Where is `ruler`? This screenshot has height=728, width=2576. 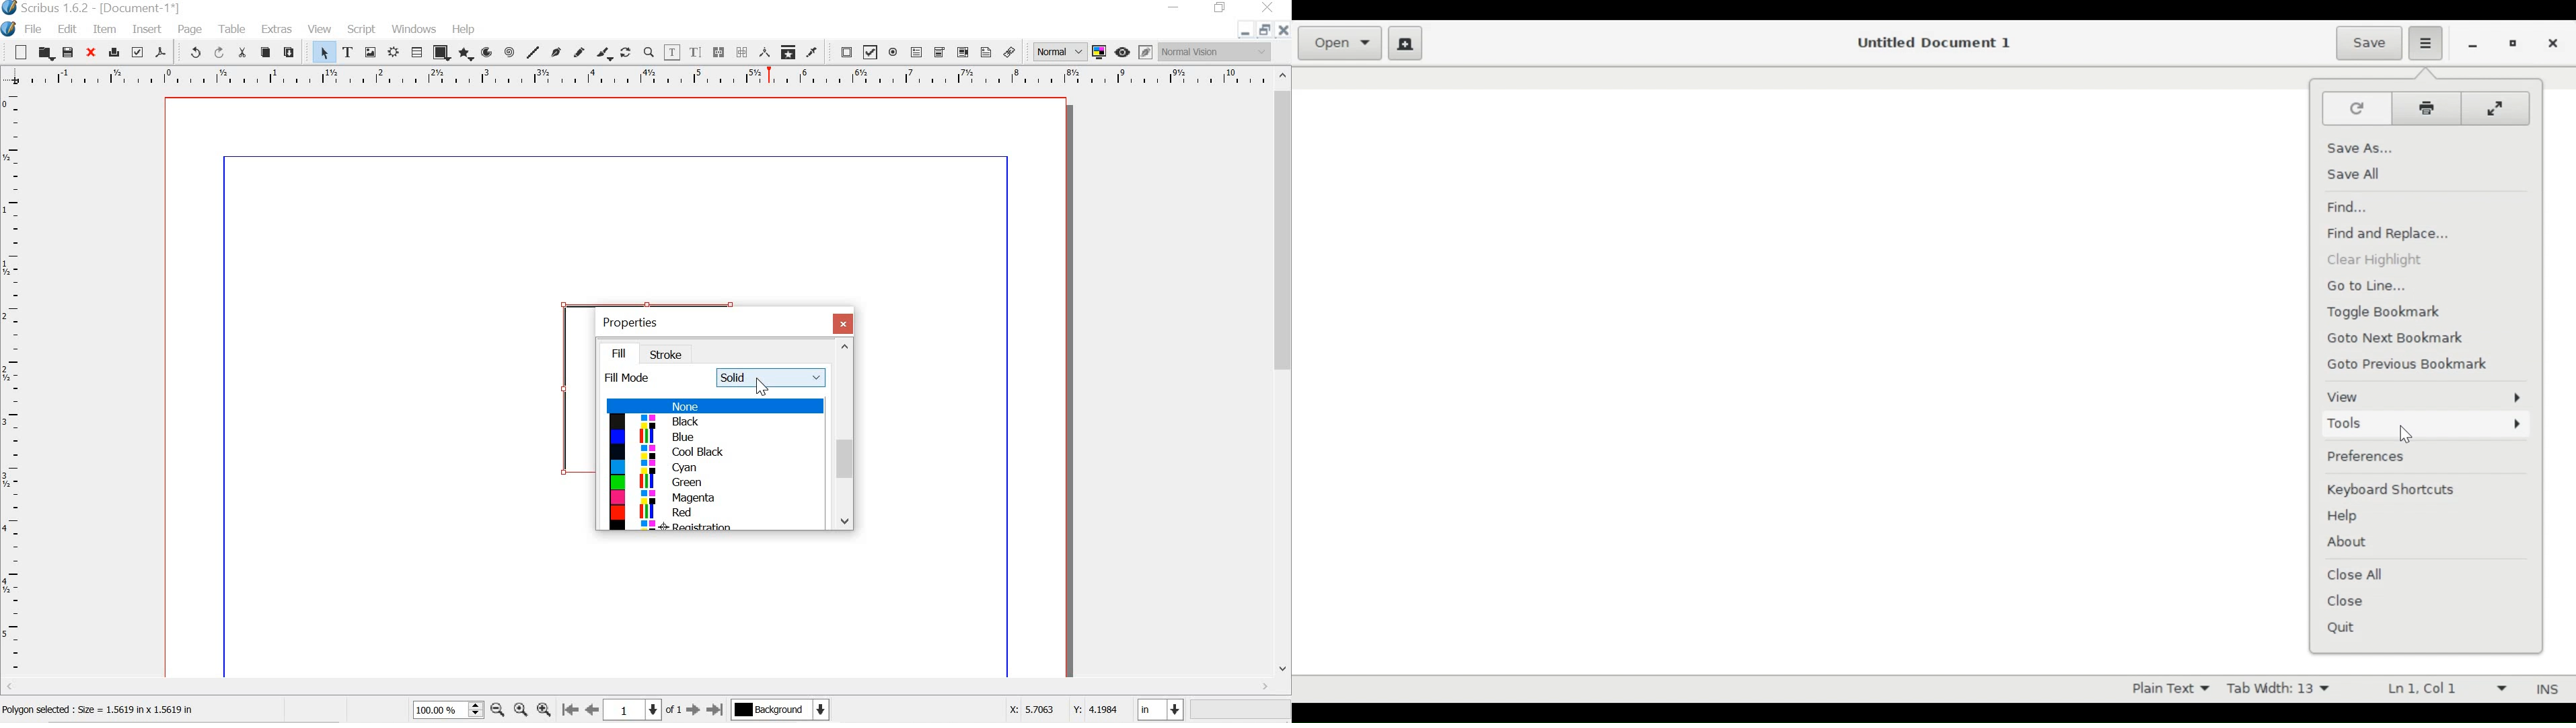
ruler is located at coordinates (13, 384).